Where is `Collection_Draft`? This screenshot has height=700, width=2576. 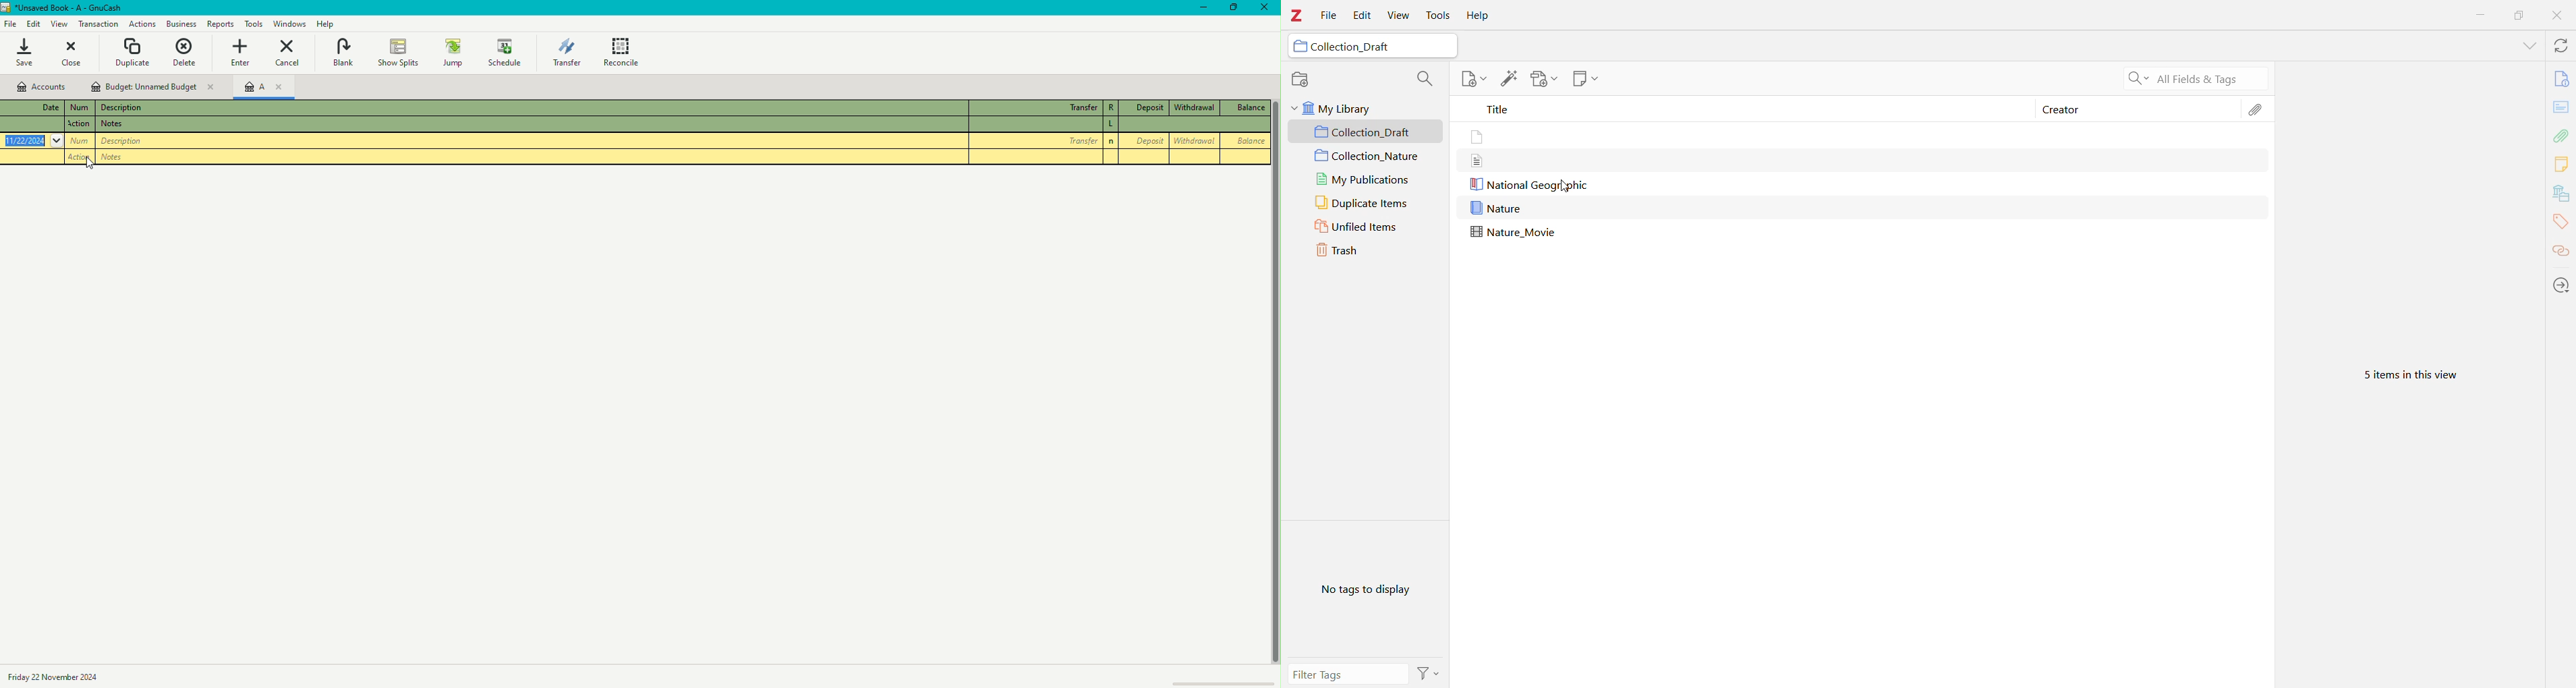
Collection_Draft is located at coordinates (1371, 47).